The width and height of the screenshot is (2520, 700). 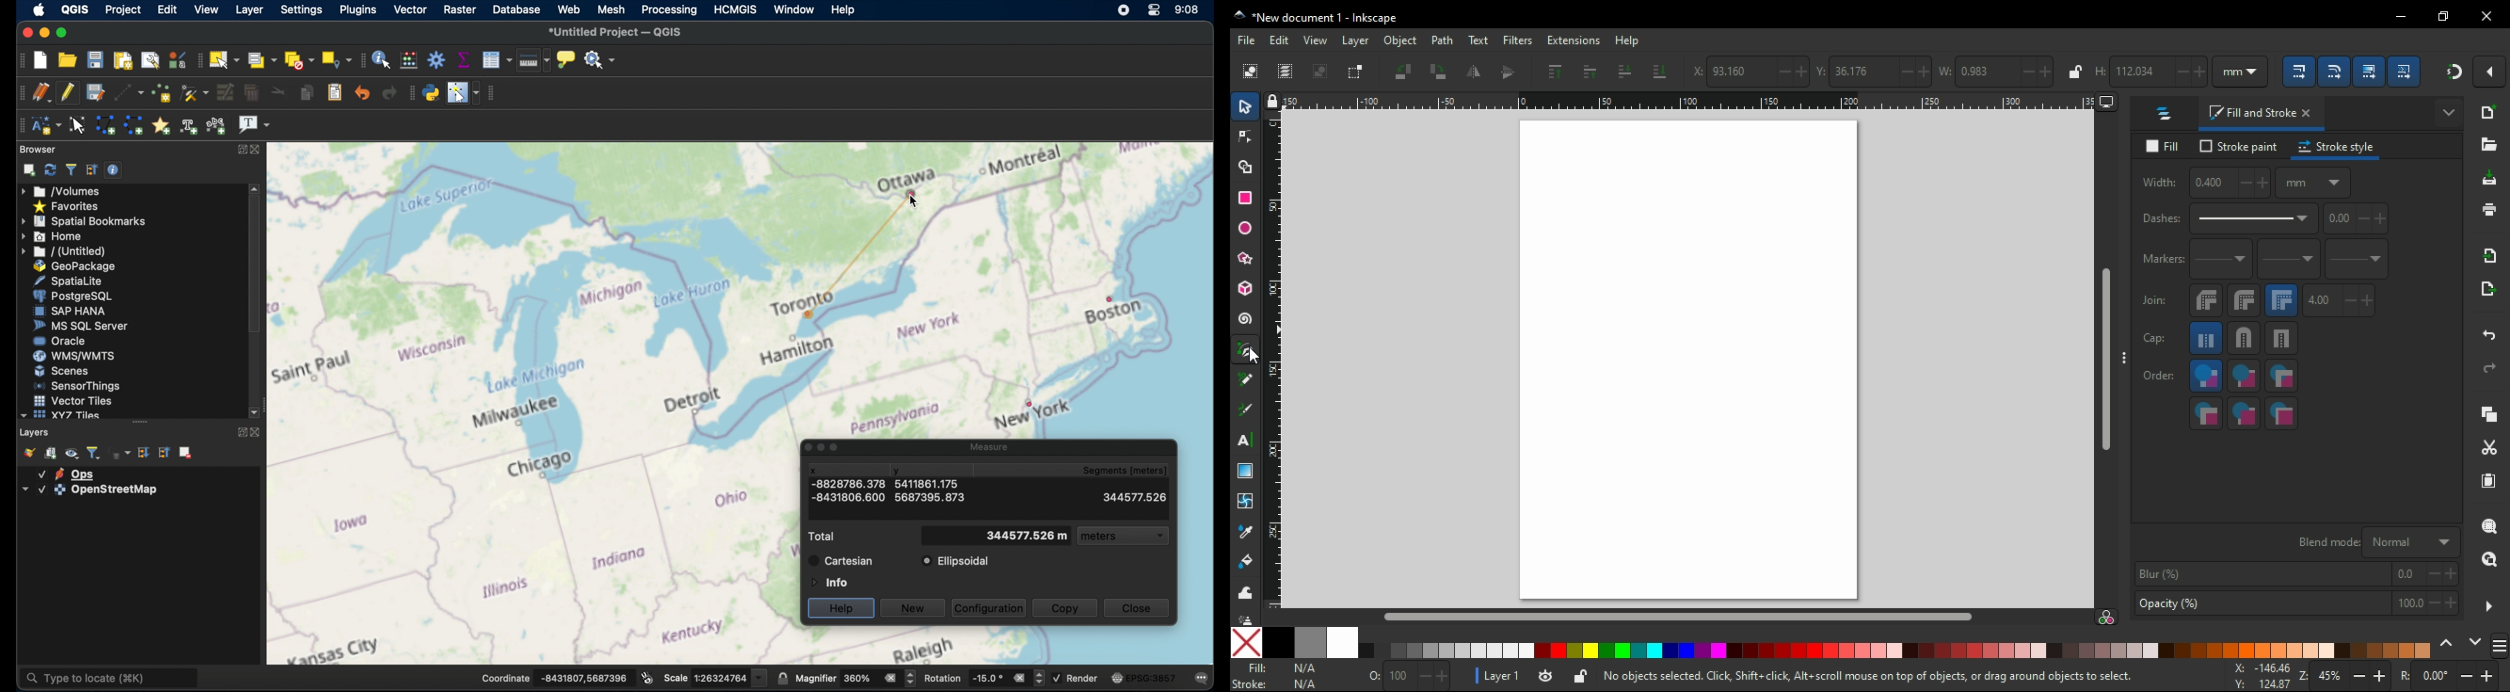 What do you see at coordinates (78, 280) in the screenshot?
I see `spatiallite` at bounding box center [78, 280].